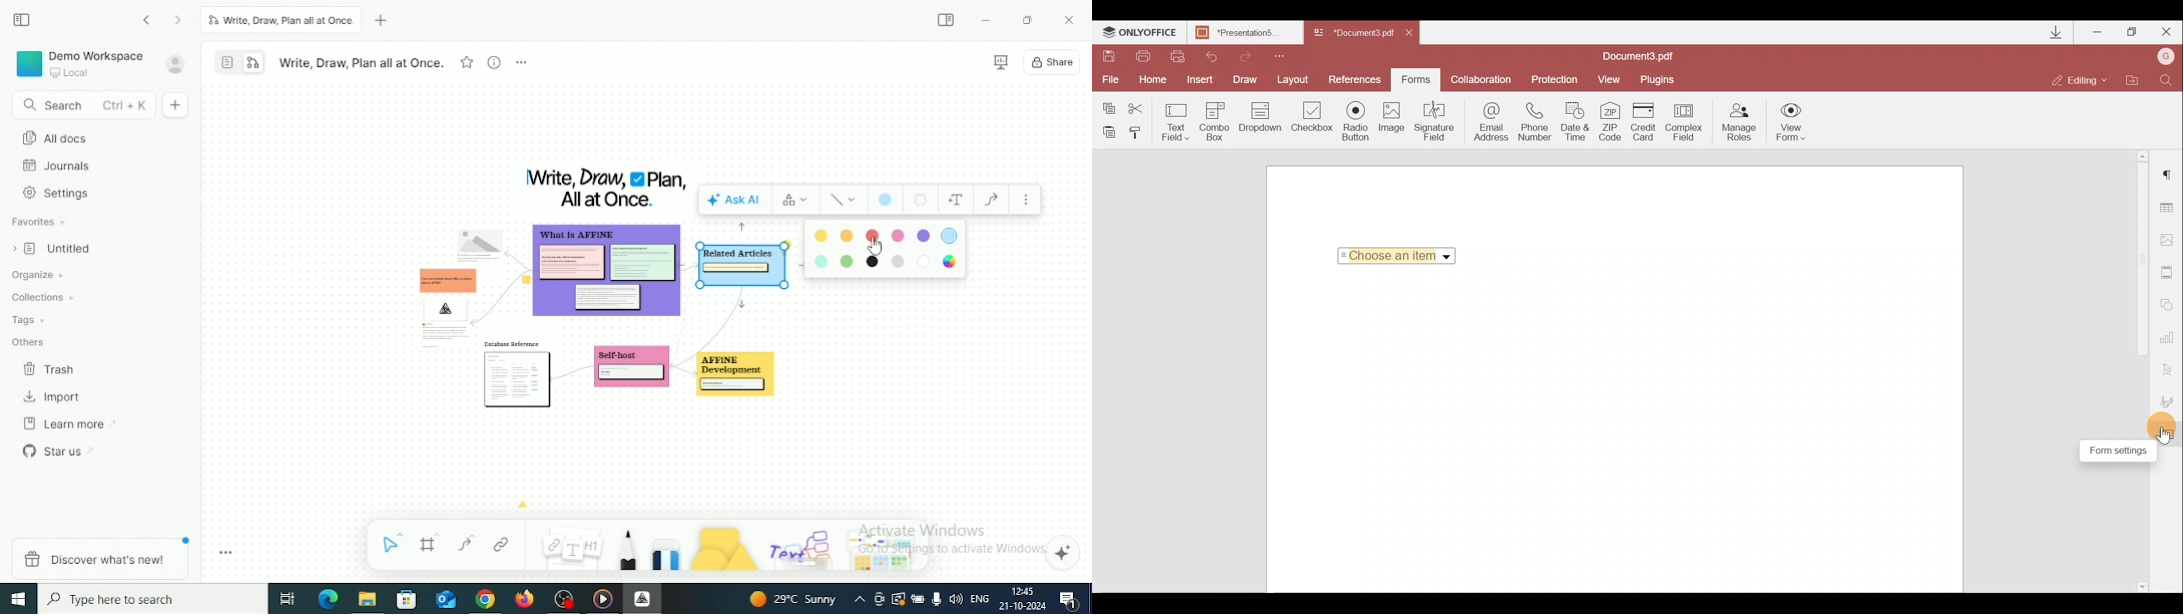 This screenshot has width=2184, height=616. Describe the element at coordinates (795, 599) in the screenshot. I see `Temperature` at that location.